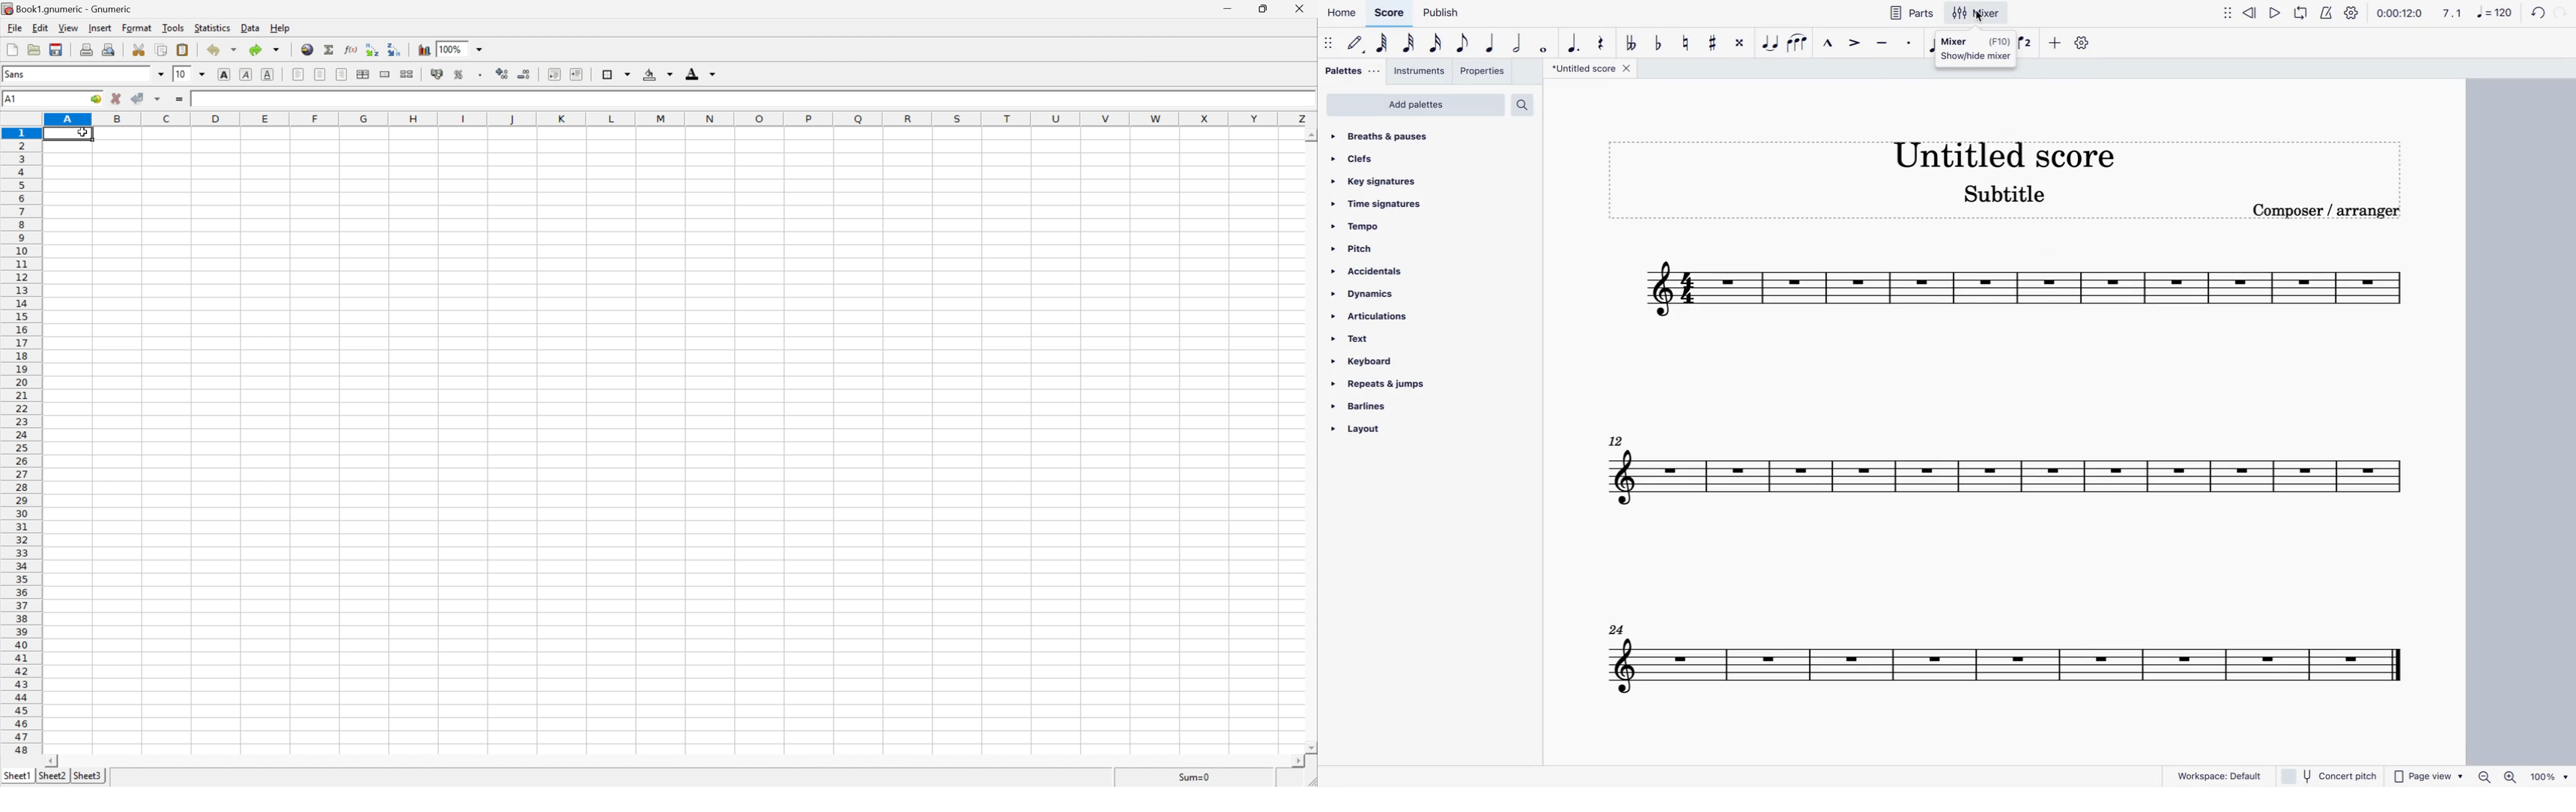 This screenshot has height=812, width=2576. Describe the element at coordinates (190, 75) in the screenshot. I see `Font size 10` at that location.